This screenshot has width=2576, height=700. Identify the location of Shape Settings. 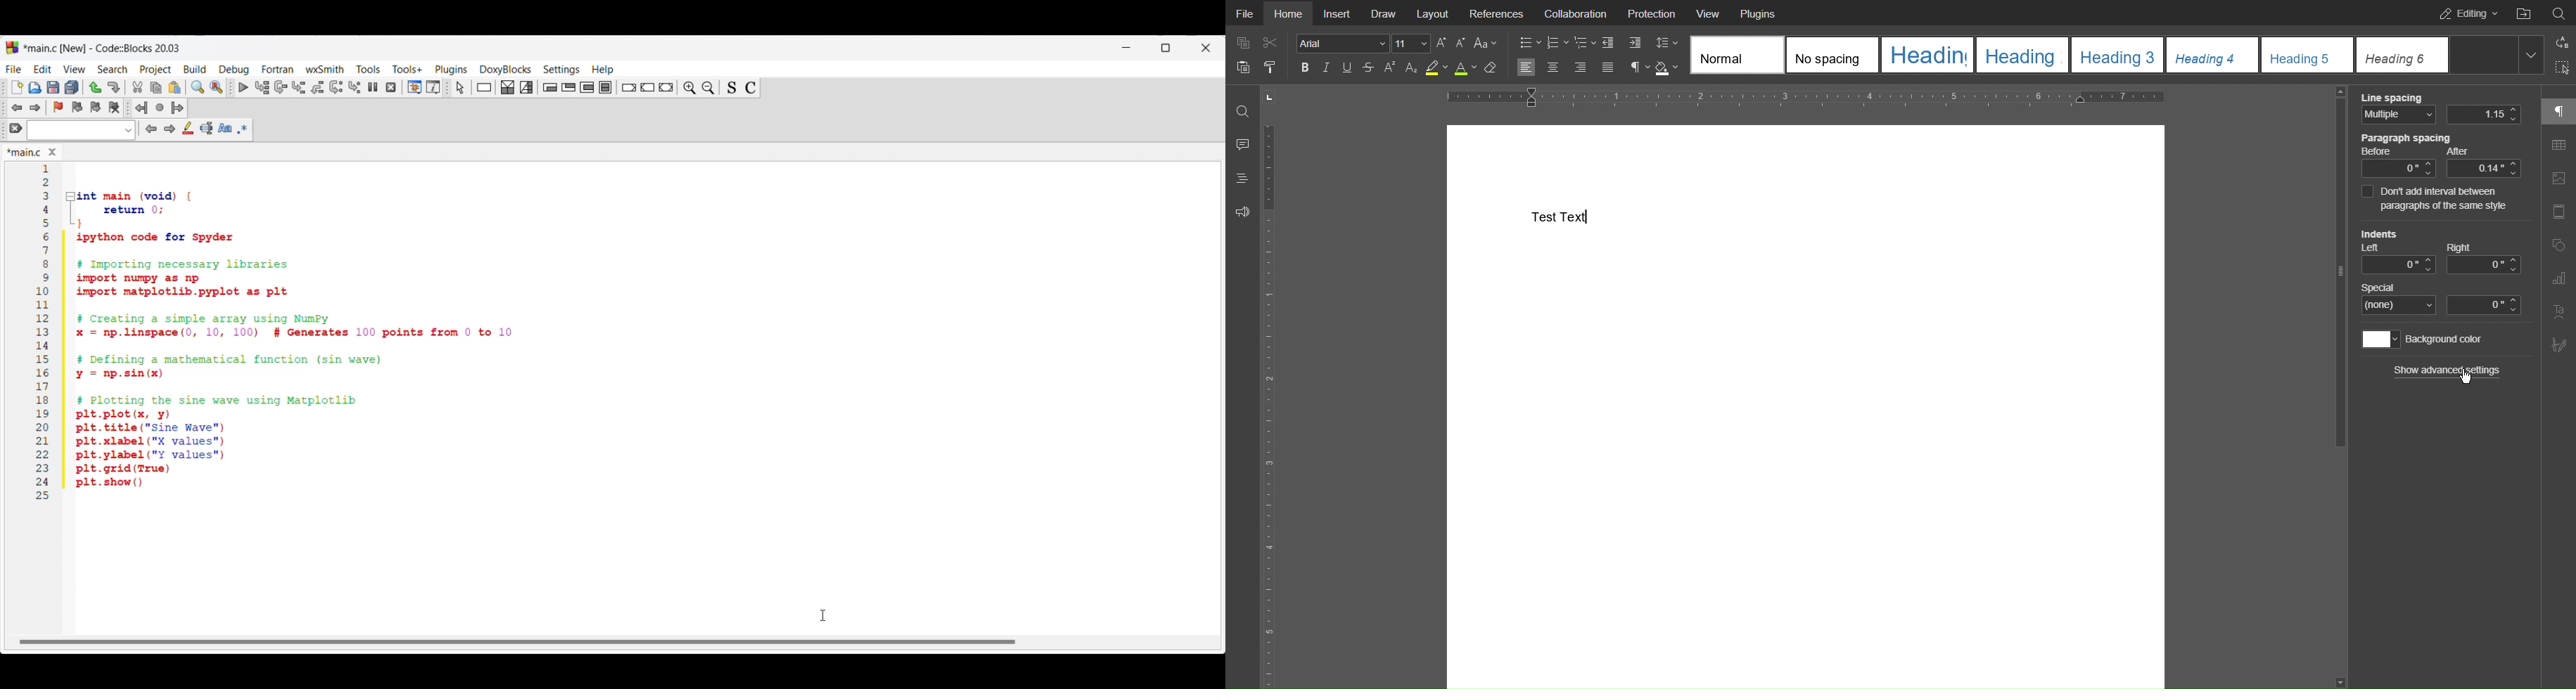
(2558, 247).